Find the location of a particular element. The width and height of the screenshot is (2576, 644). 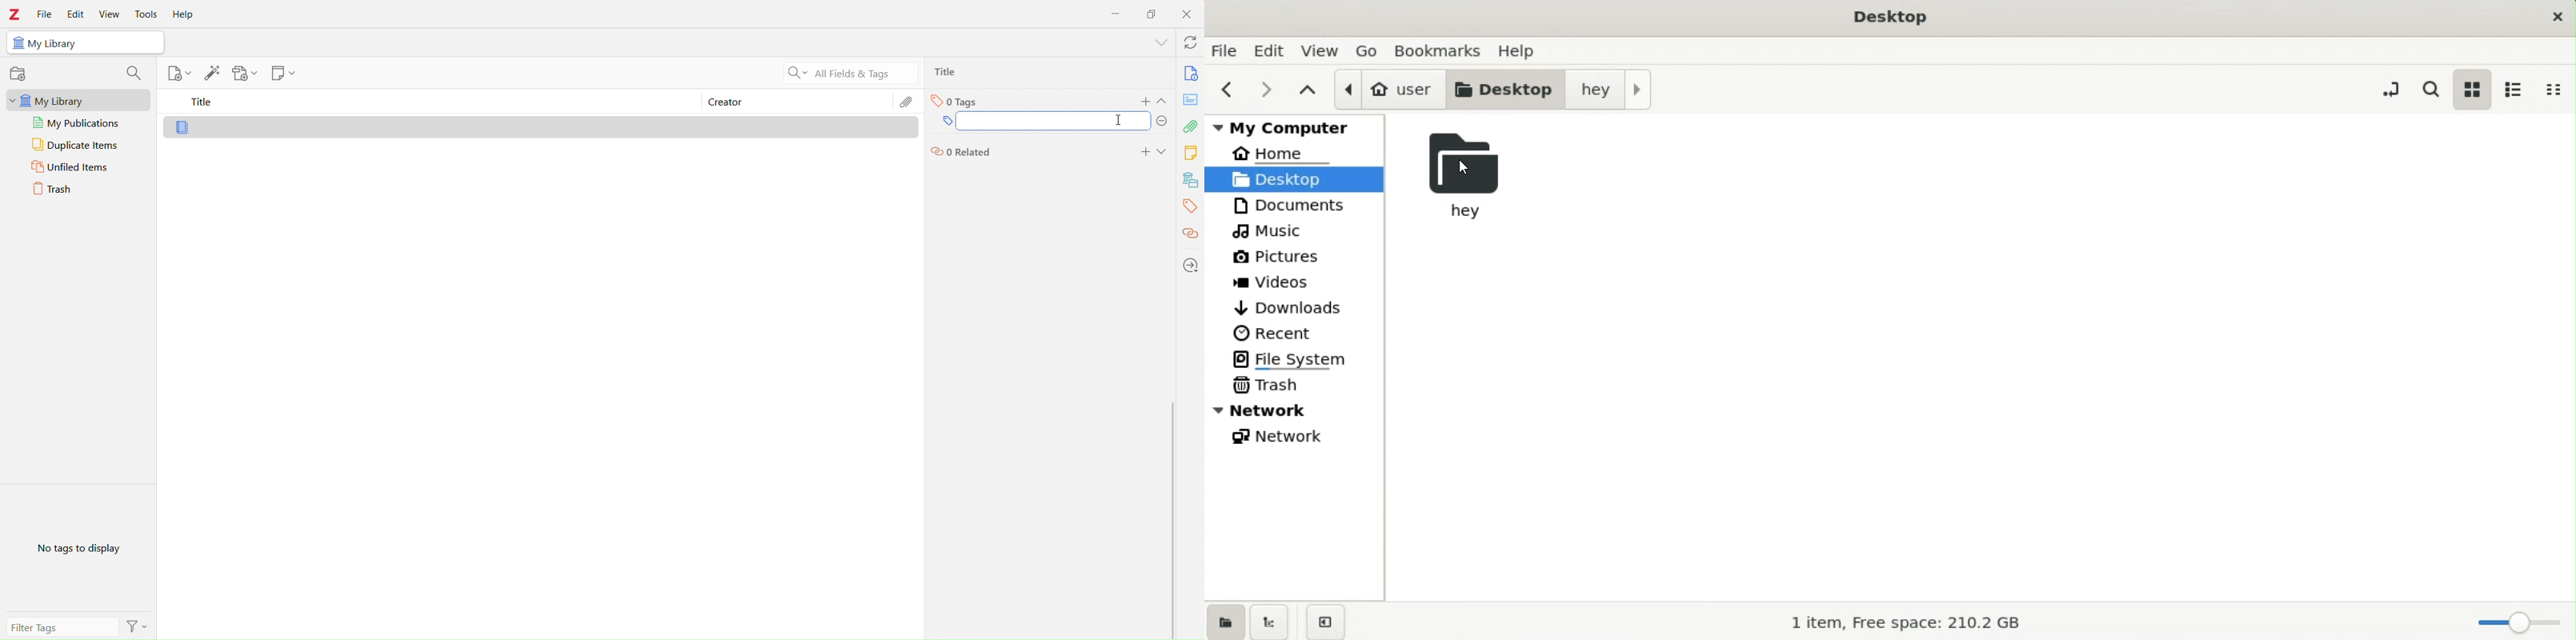

Library tools bar is located at coordinates (1191, 164).